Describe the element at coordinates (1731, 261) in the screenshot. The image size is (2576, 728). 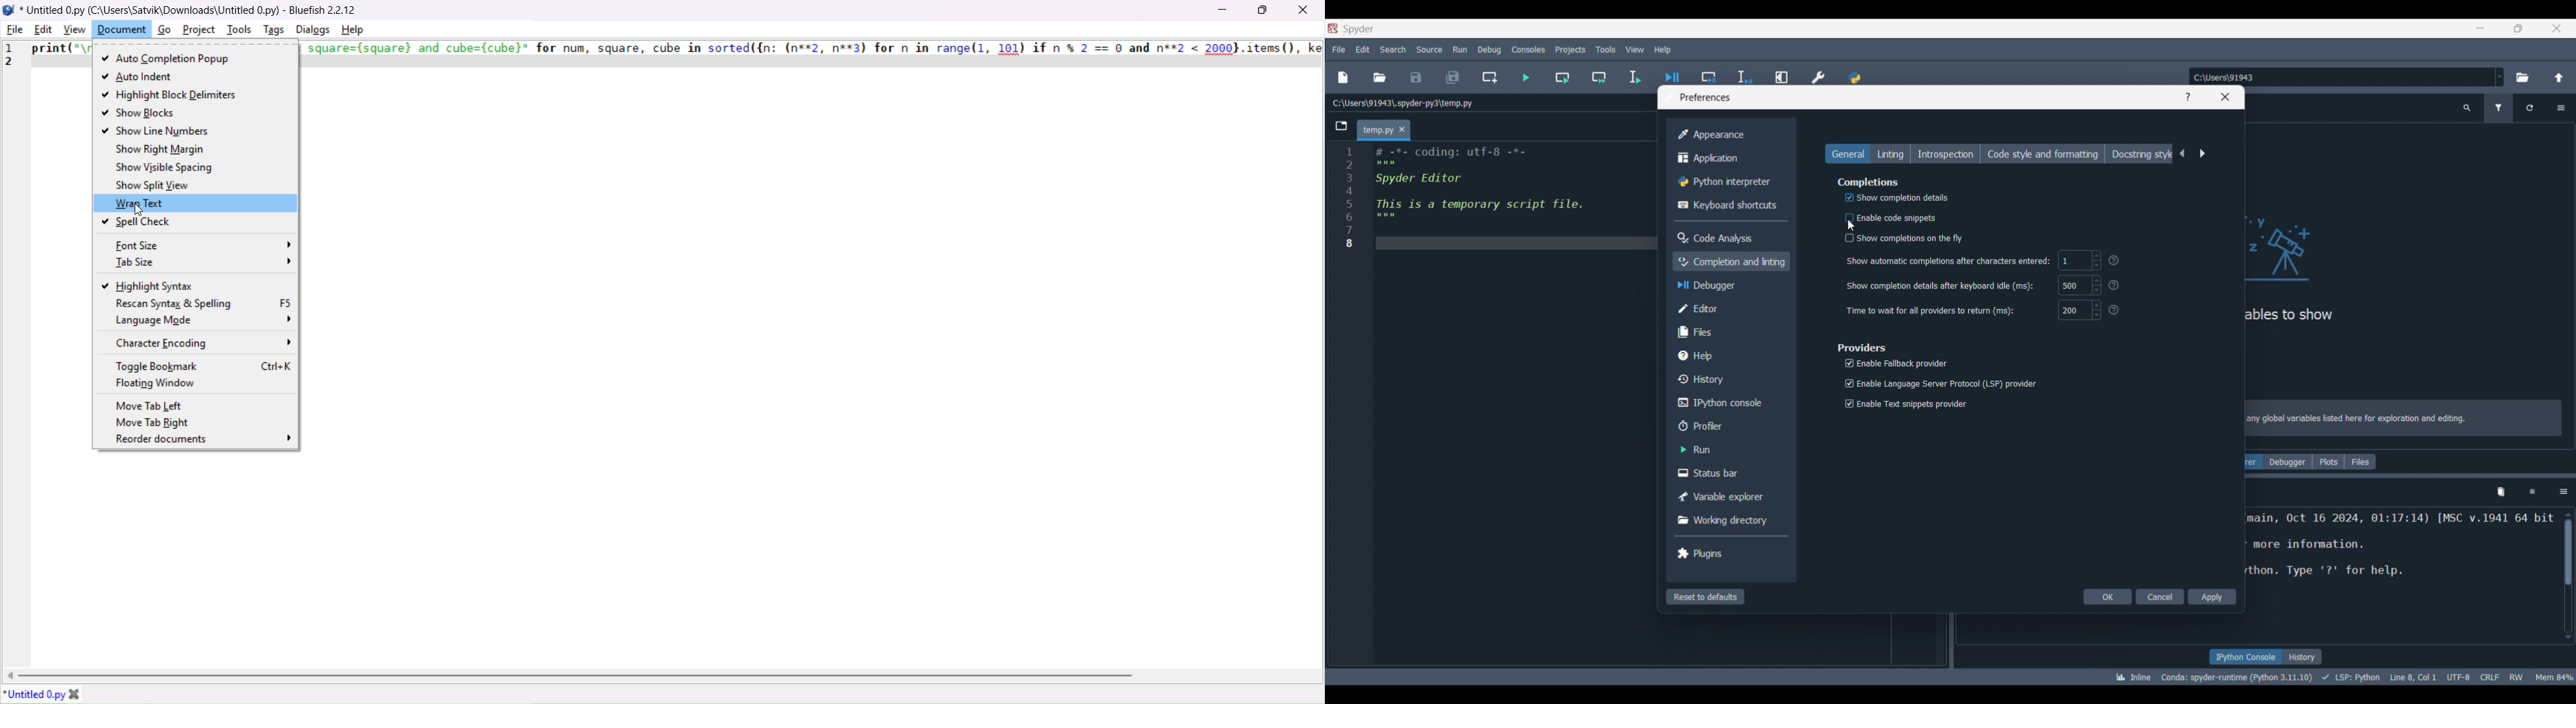
I see `Completion and linting, current selection highlighted` at that location.